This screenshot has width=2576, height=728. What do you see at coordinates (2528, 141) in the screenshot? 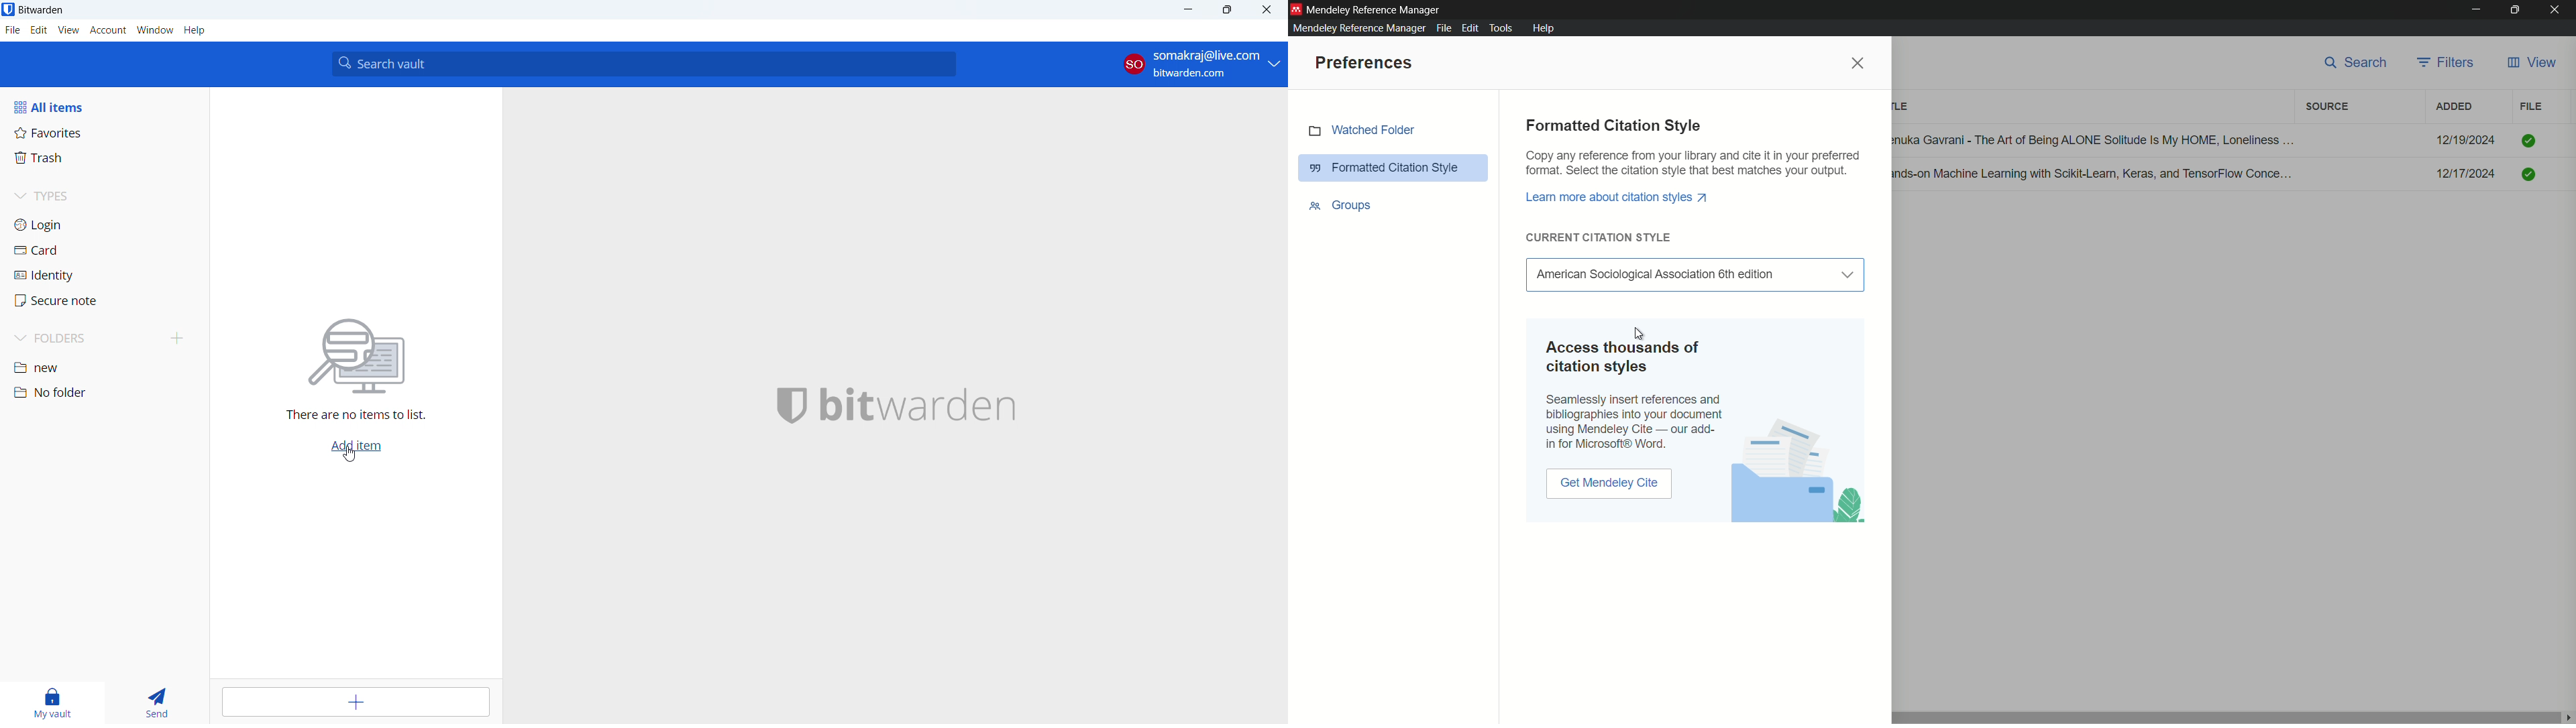
I see `Checked` at bounding box center [2528, 141].